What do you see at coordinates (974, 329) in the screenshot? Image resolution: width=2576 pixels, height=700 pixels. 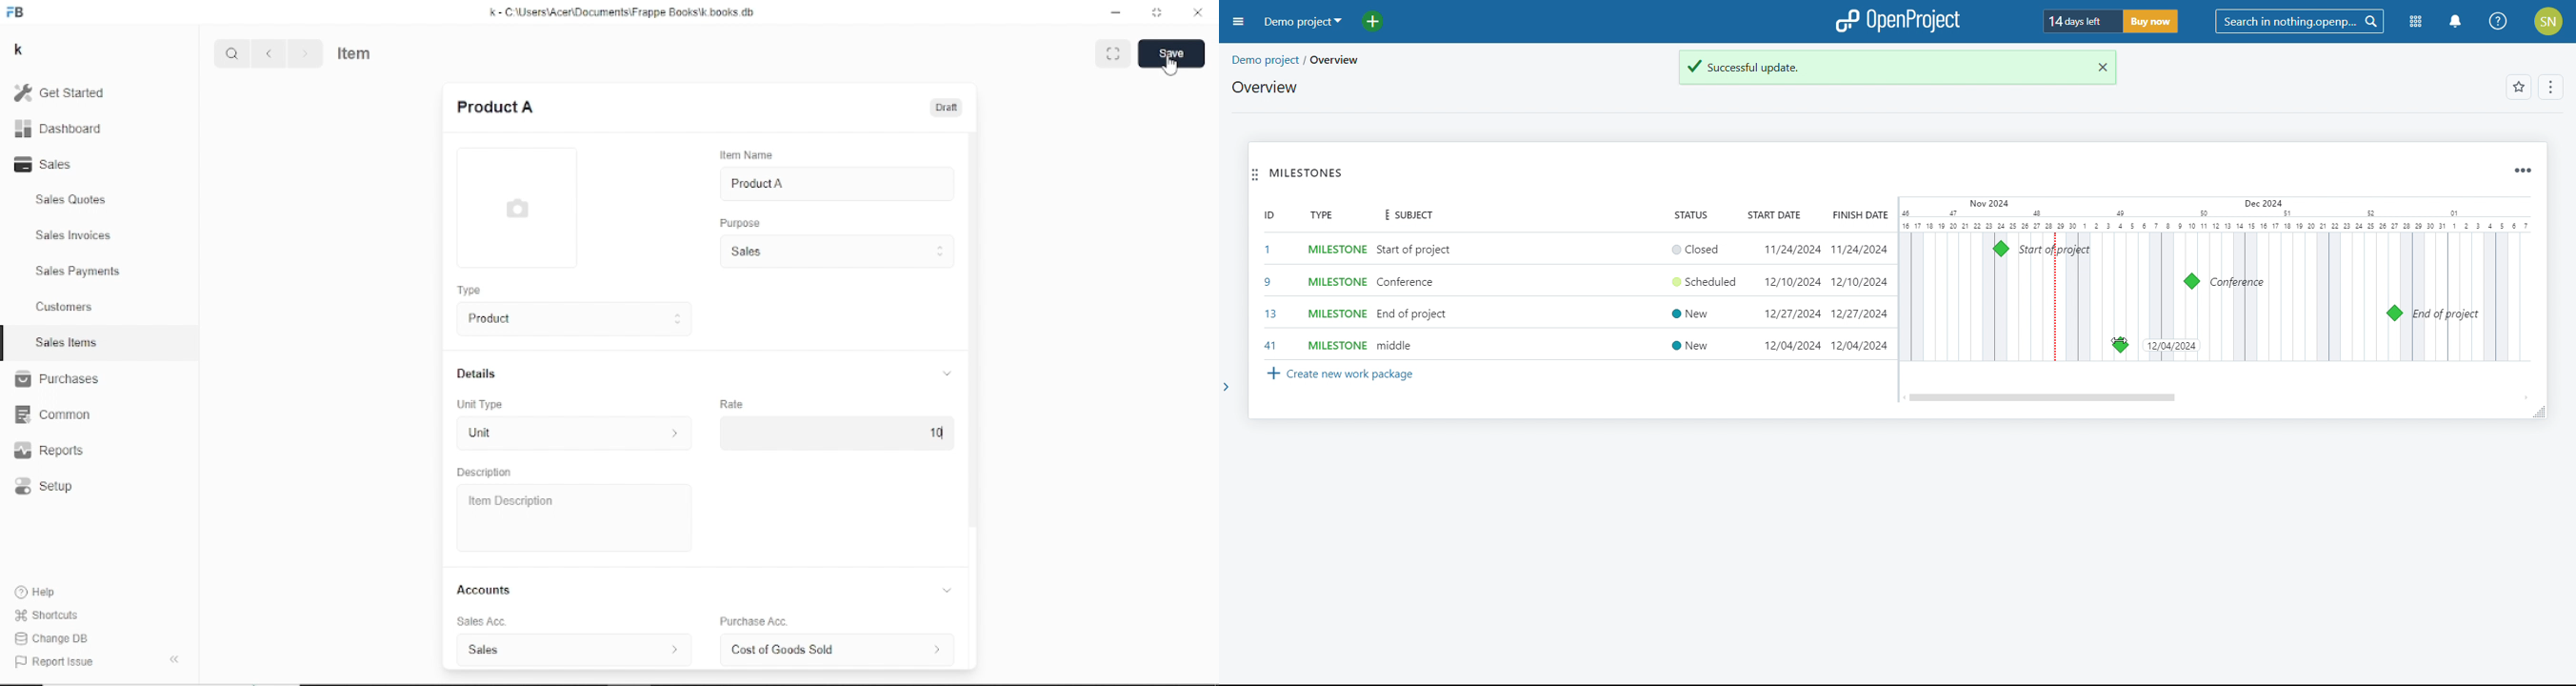 I see `Vertical scrollbar` at bounding box center [974, 329].